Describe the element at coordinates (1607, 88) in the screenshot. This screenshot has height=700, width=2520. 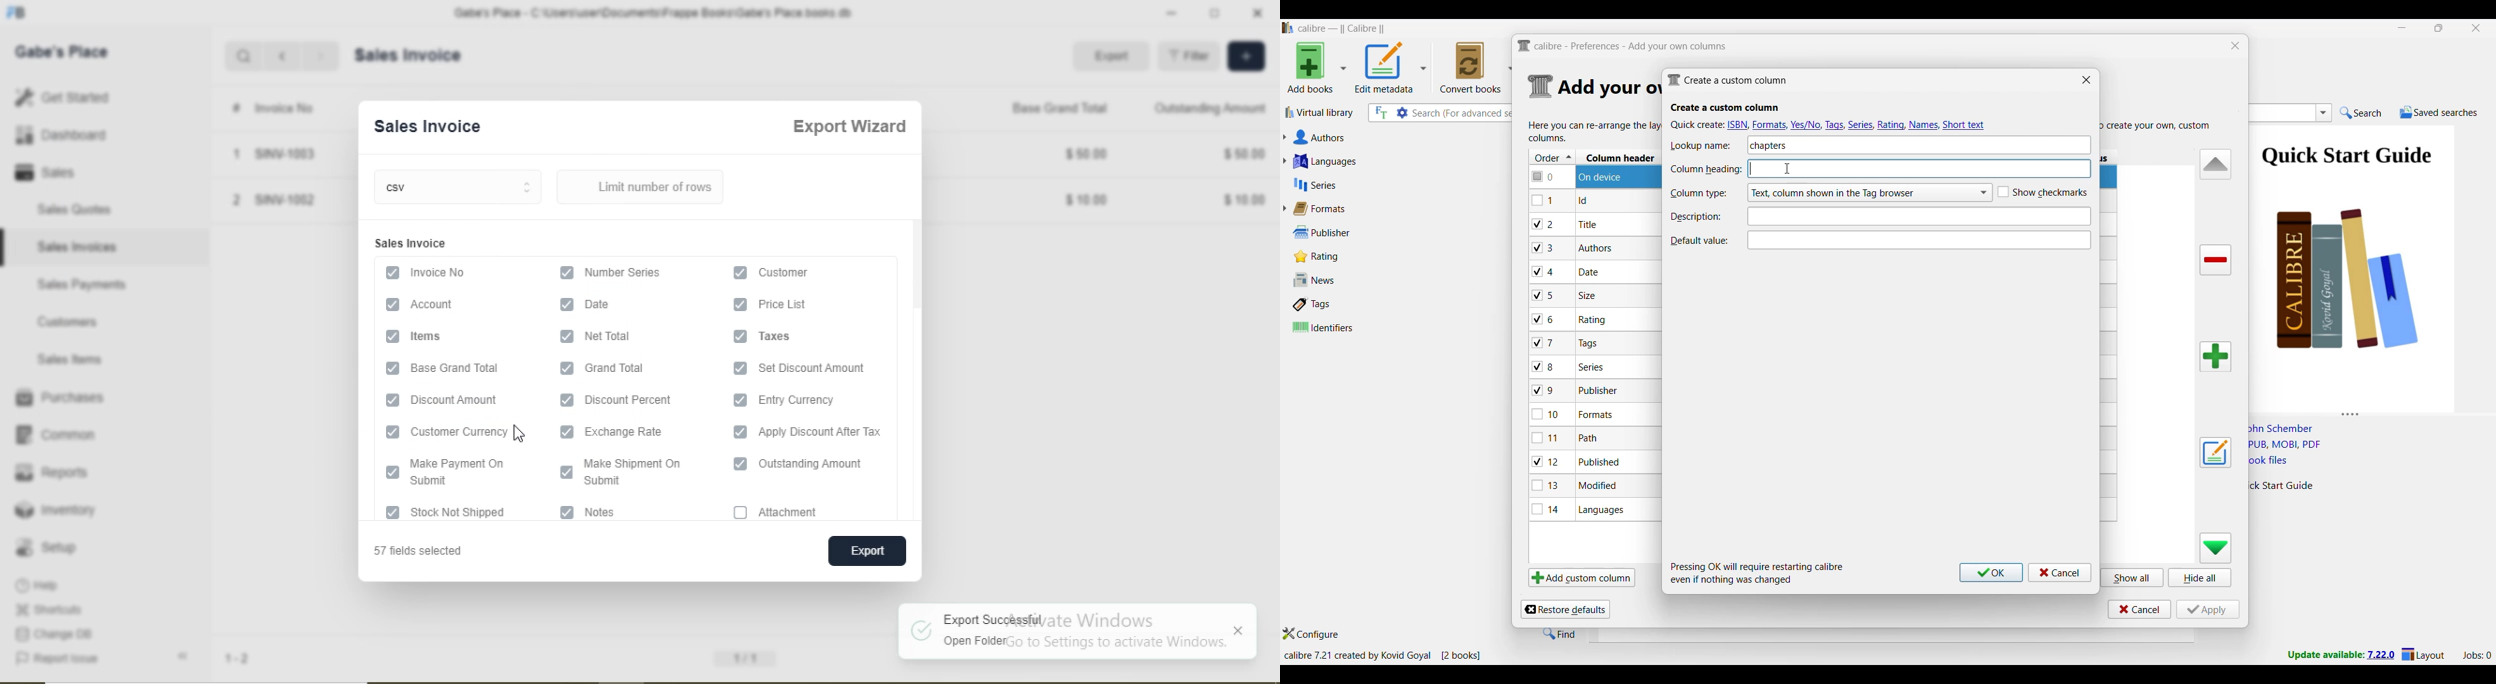
I see `Section details` at that location.